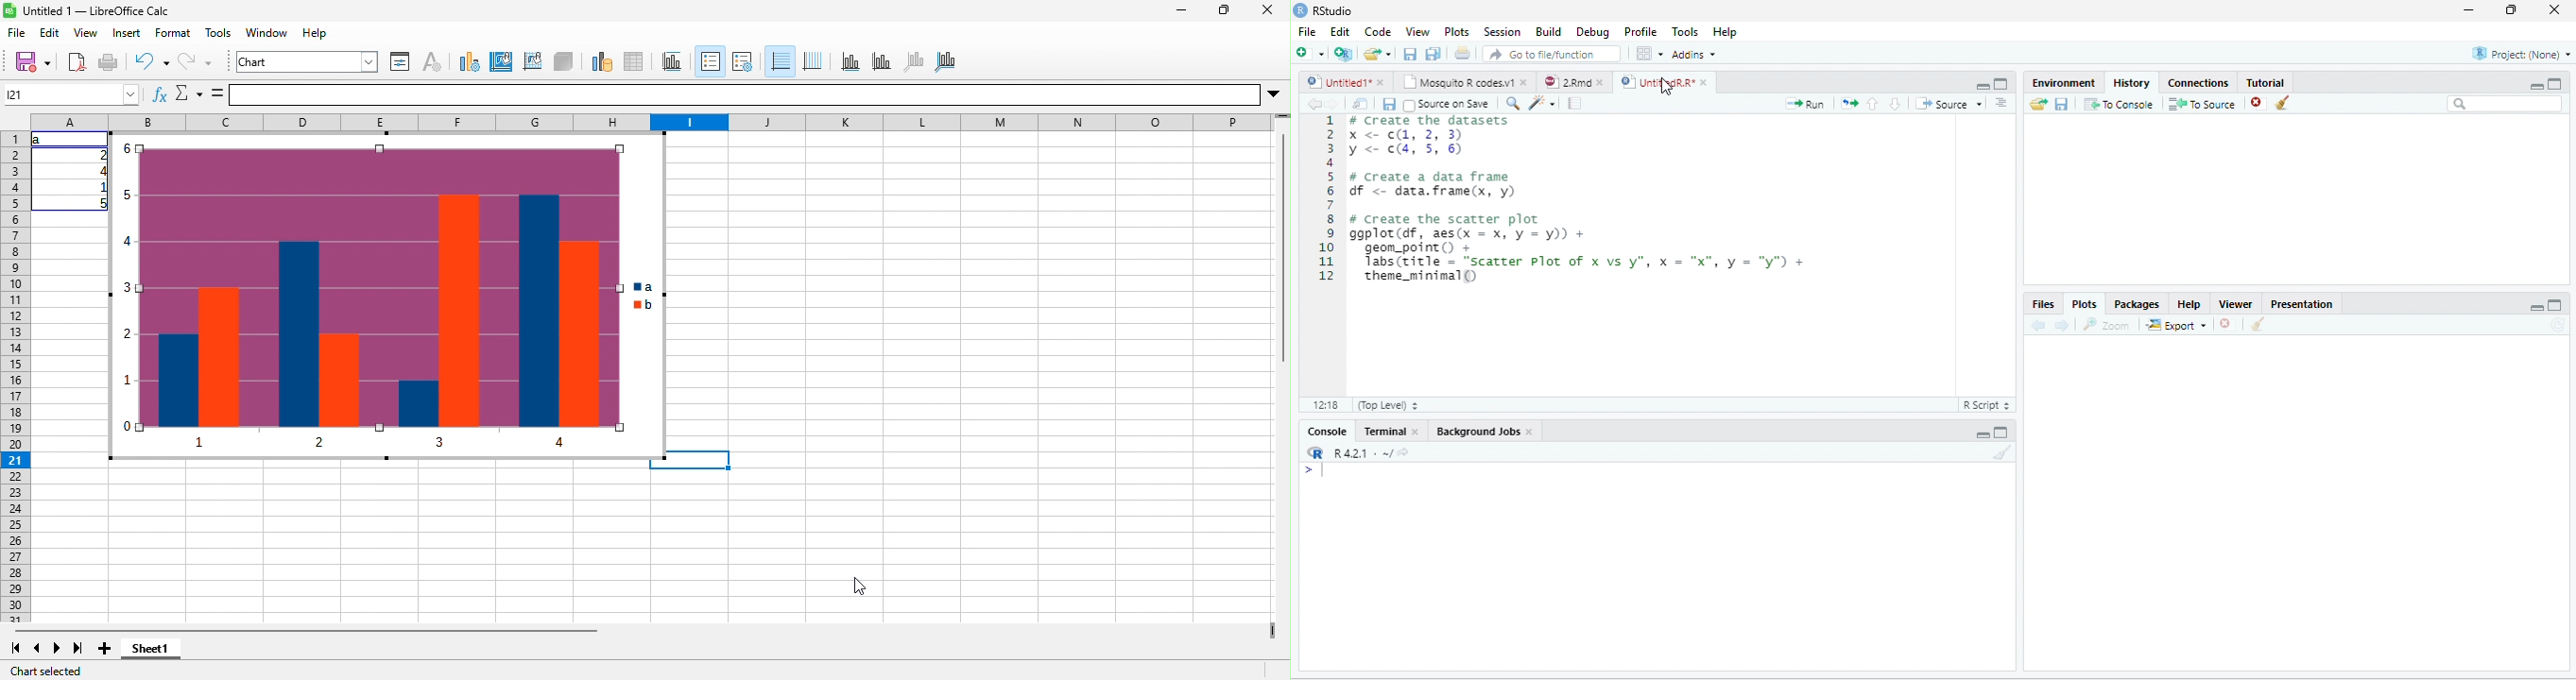  I want to click on Plots, so click(1457, 31).